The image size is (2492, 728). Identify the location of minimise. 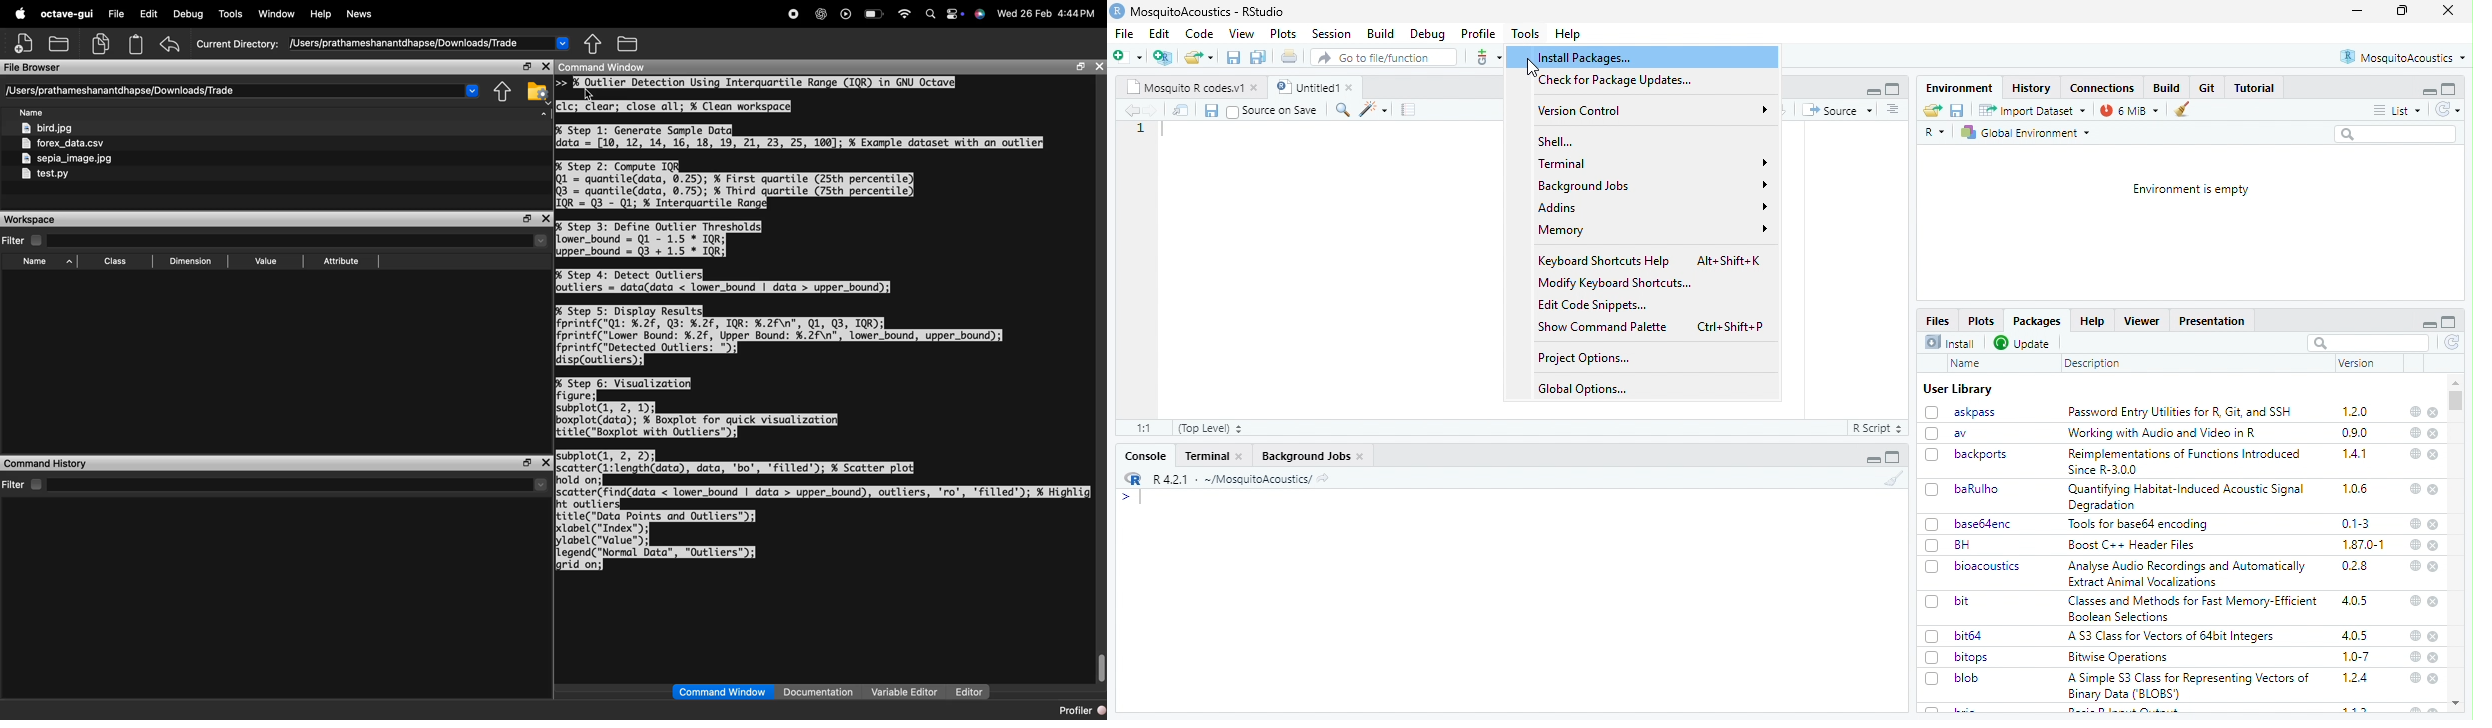
(2358, 11).